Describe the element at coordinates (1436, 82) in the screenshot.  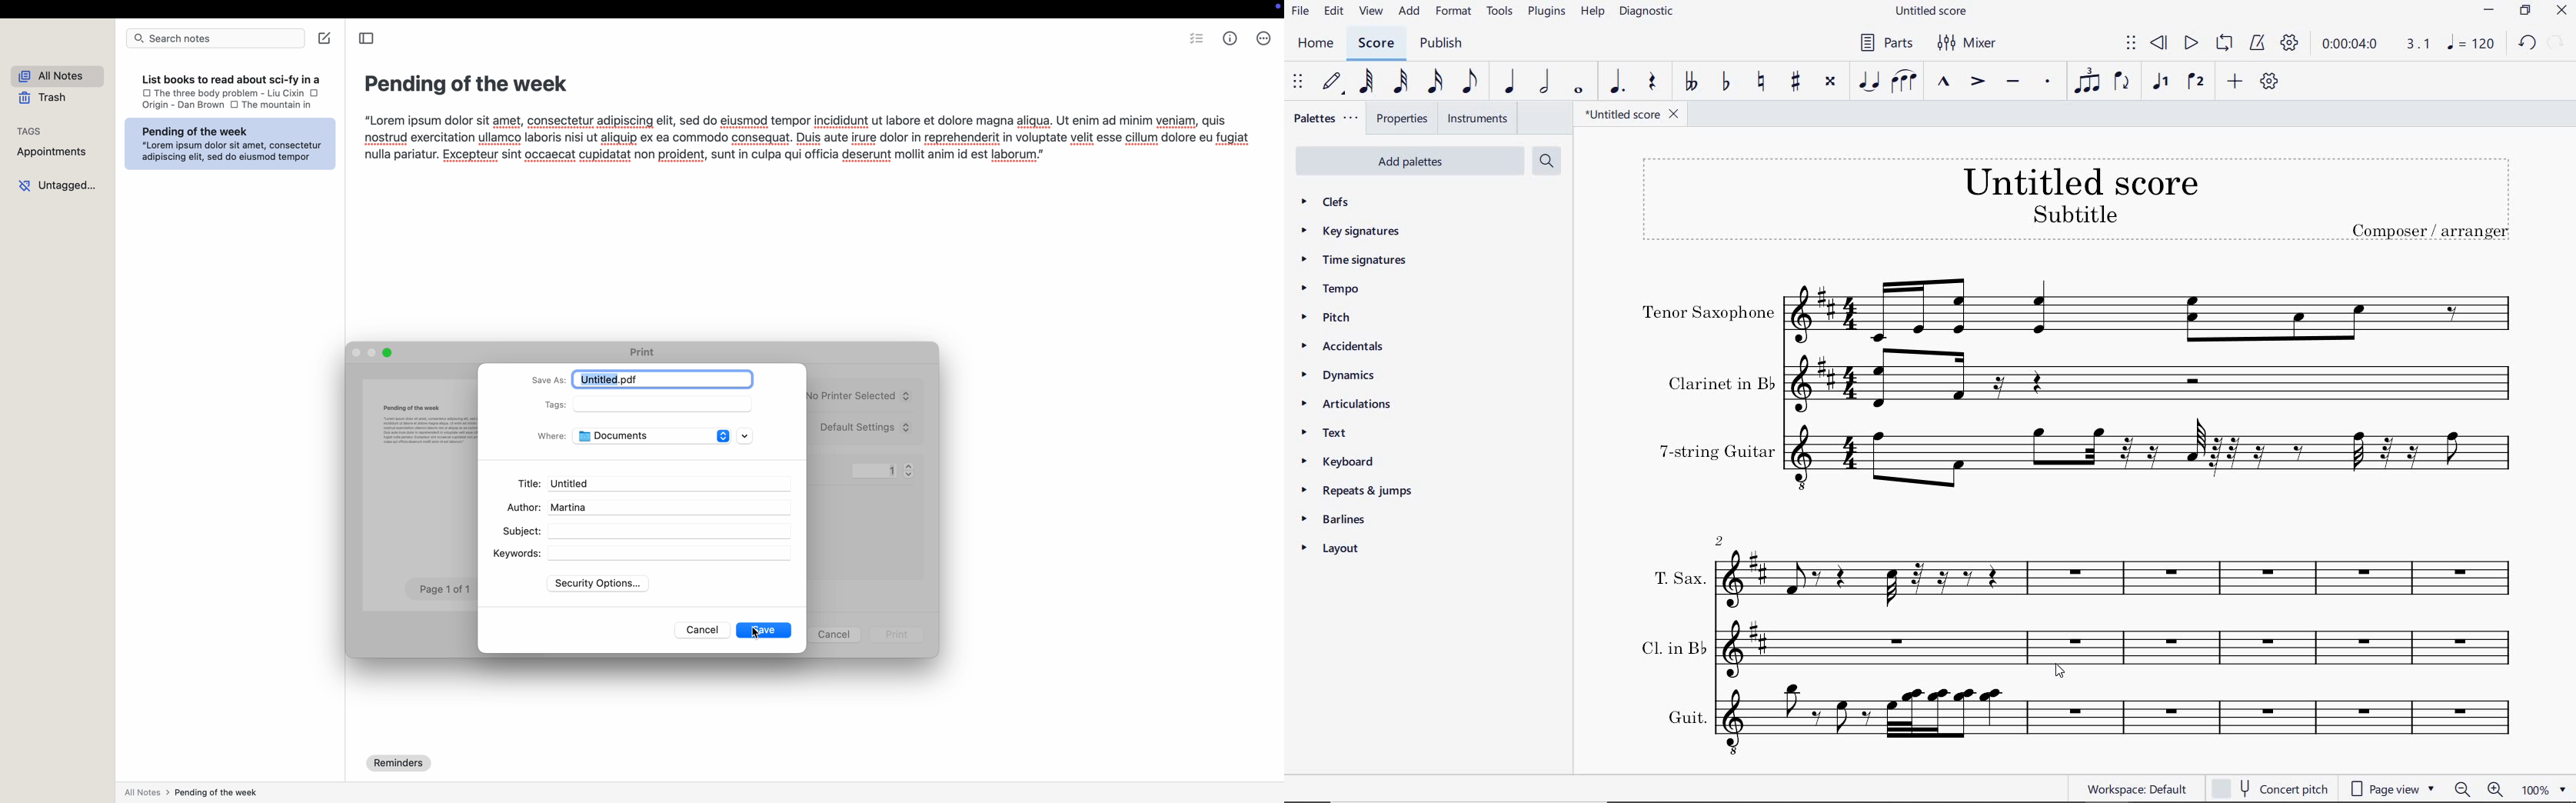
I see `16TH NOTE` at that location.